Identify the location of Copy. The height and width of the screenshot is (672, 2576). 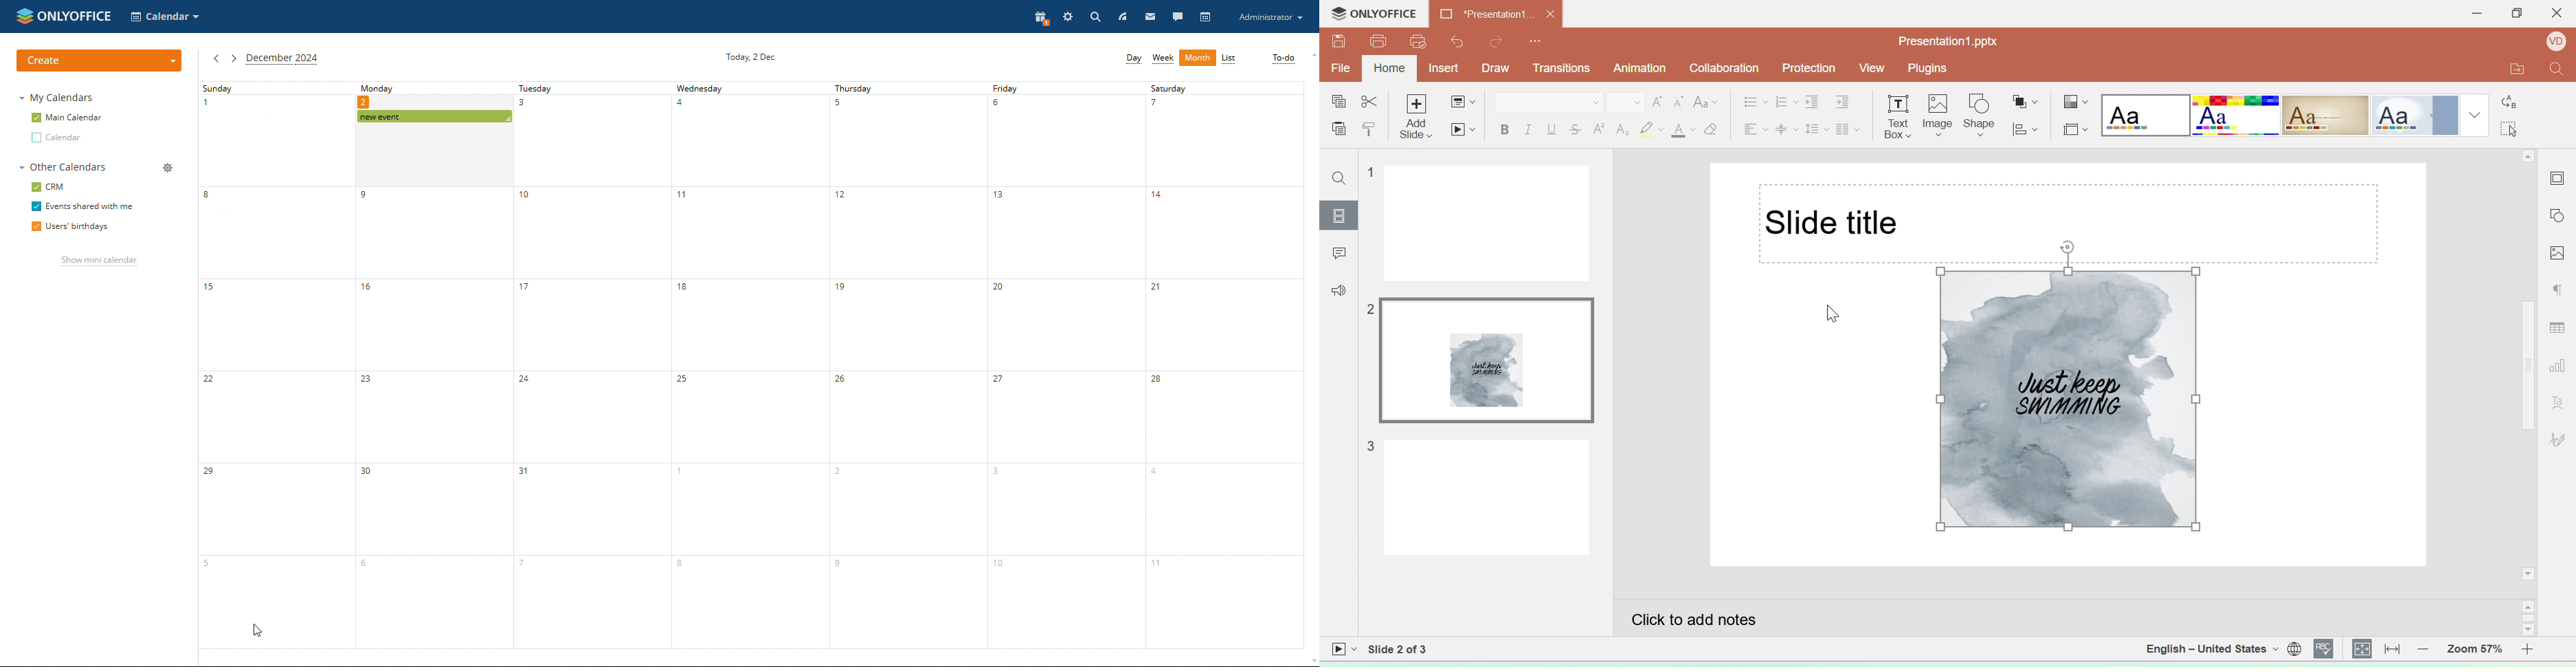
(1338, 102).